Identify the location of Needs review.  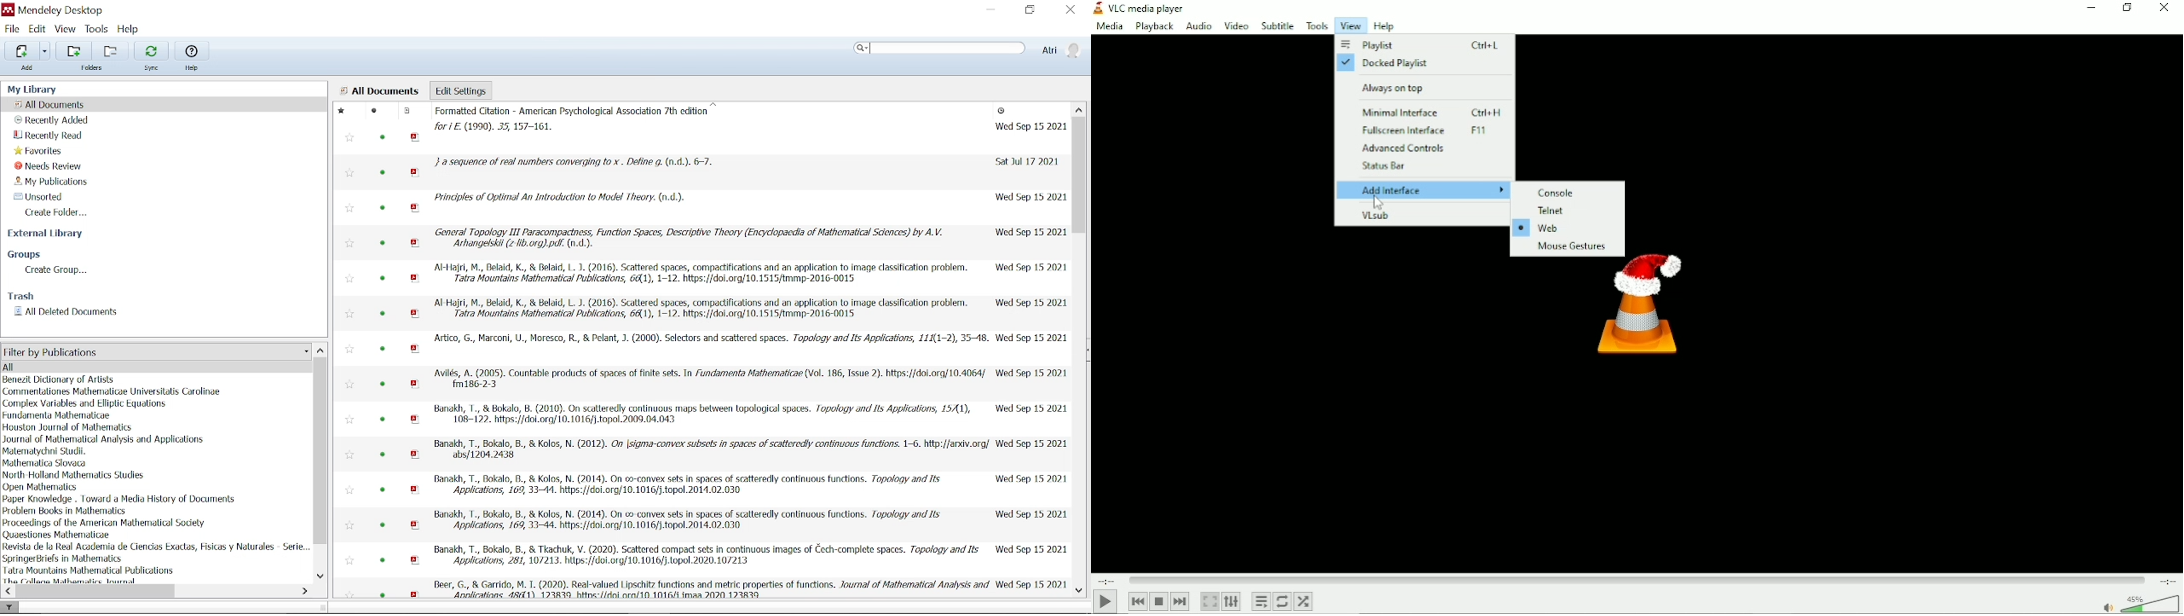
(55, 165).